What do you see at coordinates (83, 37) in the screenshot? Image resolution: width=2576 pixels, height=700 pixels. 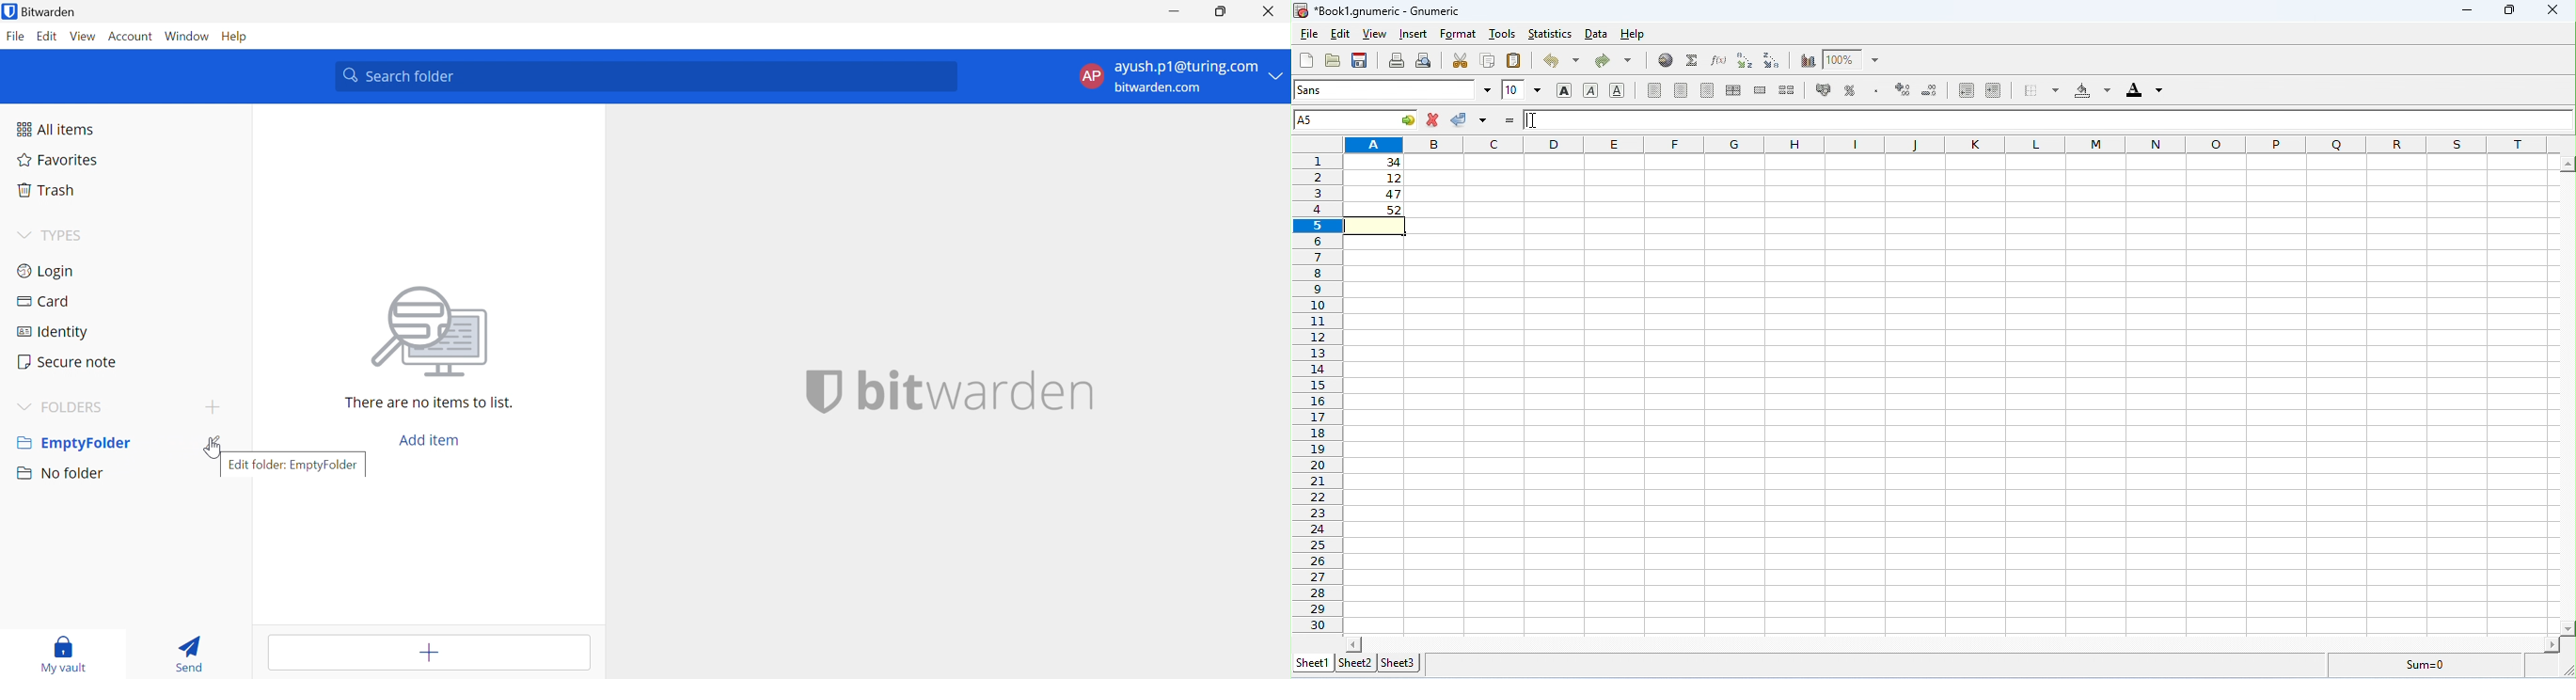 I see `View` at bounding box center [83, 37].